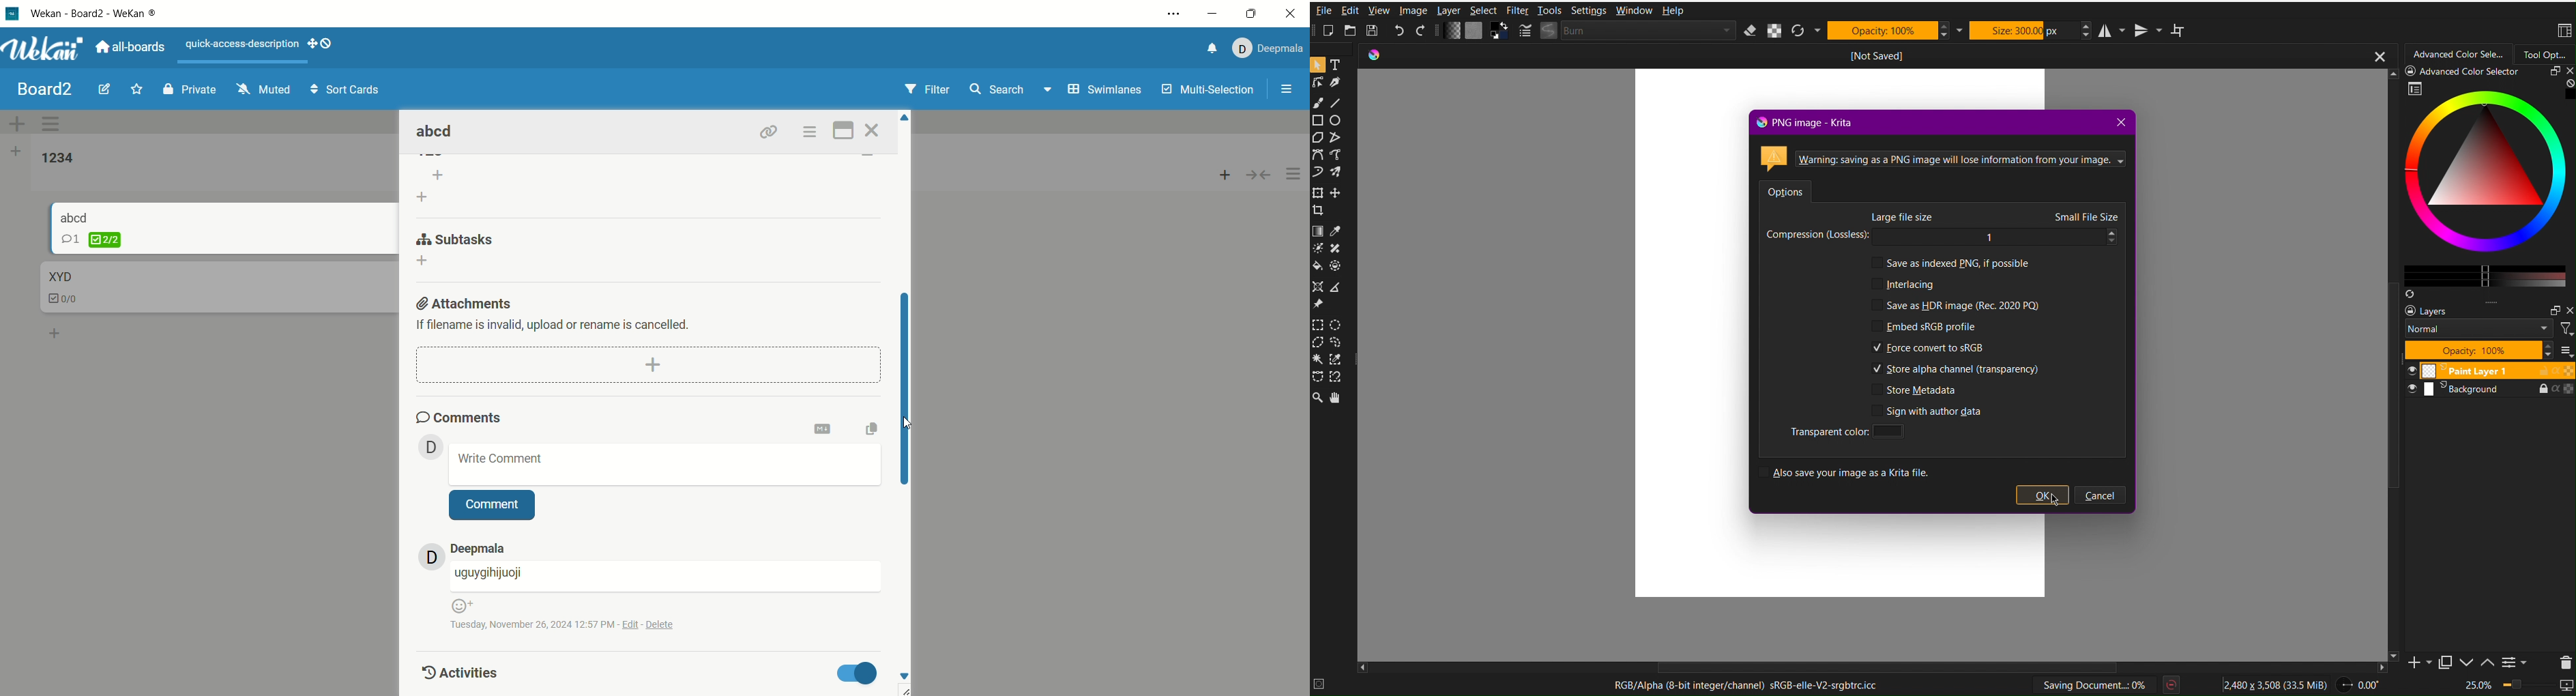 The image size is (2576, 700). What do you see at coordinates (906, 390) in the screenshot?
I see `vertical scroll bar` at bounding box center [906, 390].